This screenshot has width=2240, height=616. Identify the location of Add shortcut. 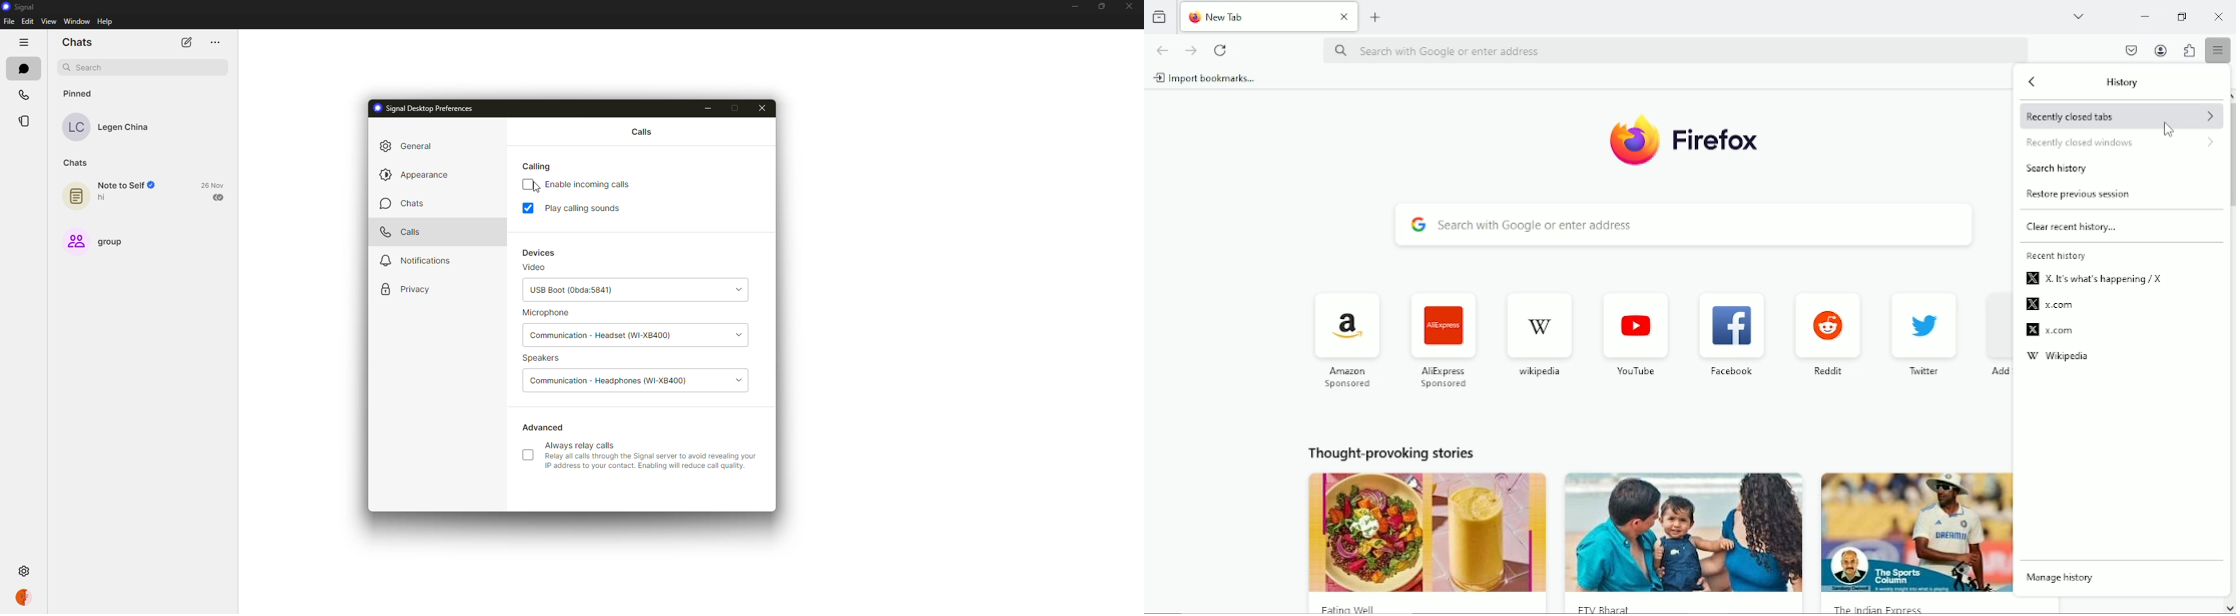
(1993, 374).